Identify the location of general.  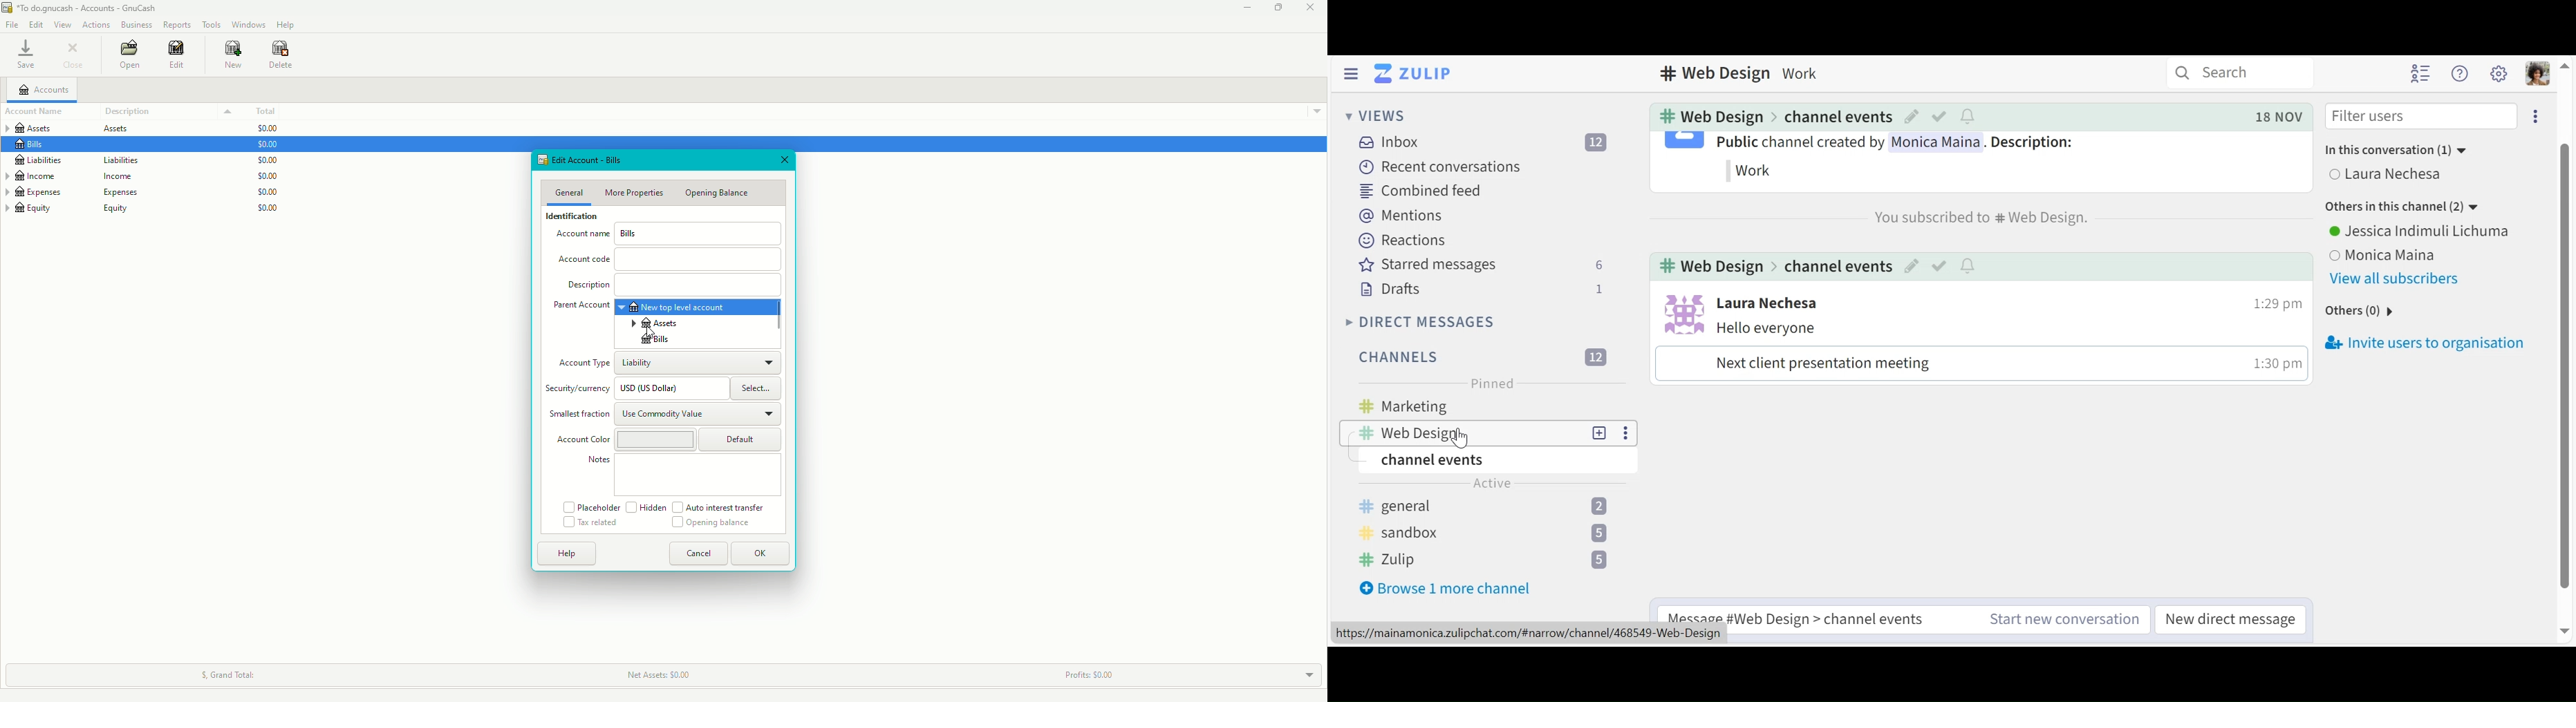
(1494, 506).